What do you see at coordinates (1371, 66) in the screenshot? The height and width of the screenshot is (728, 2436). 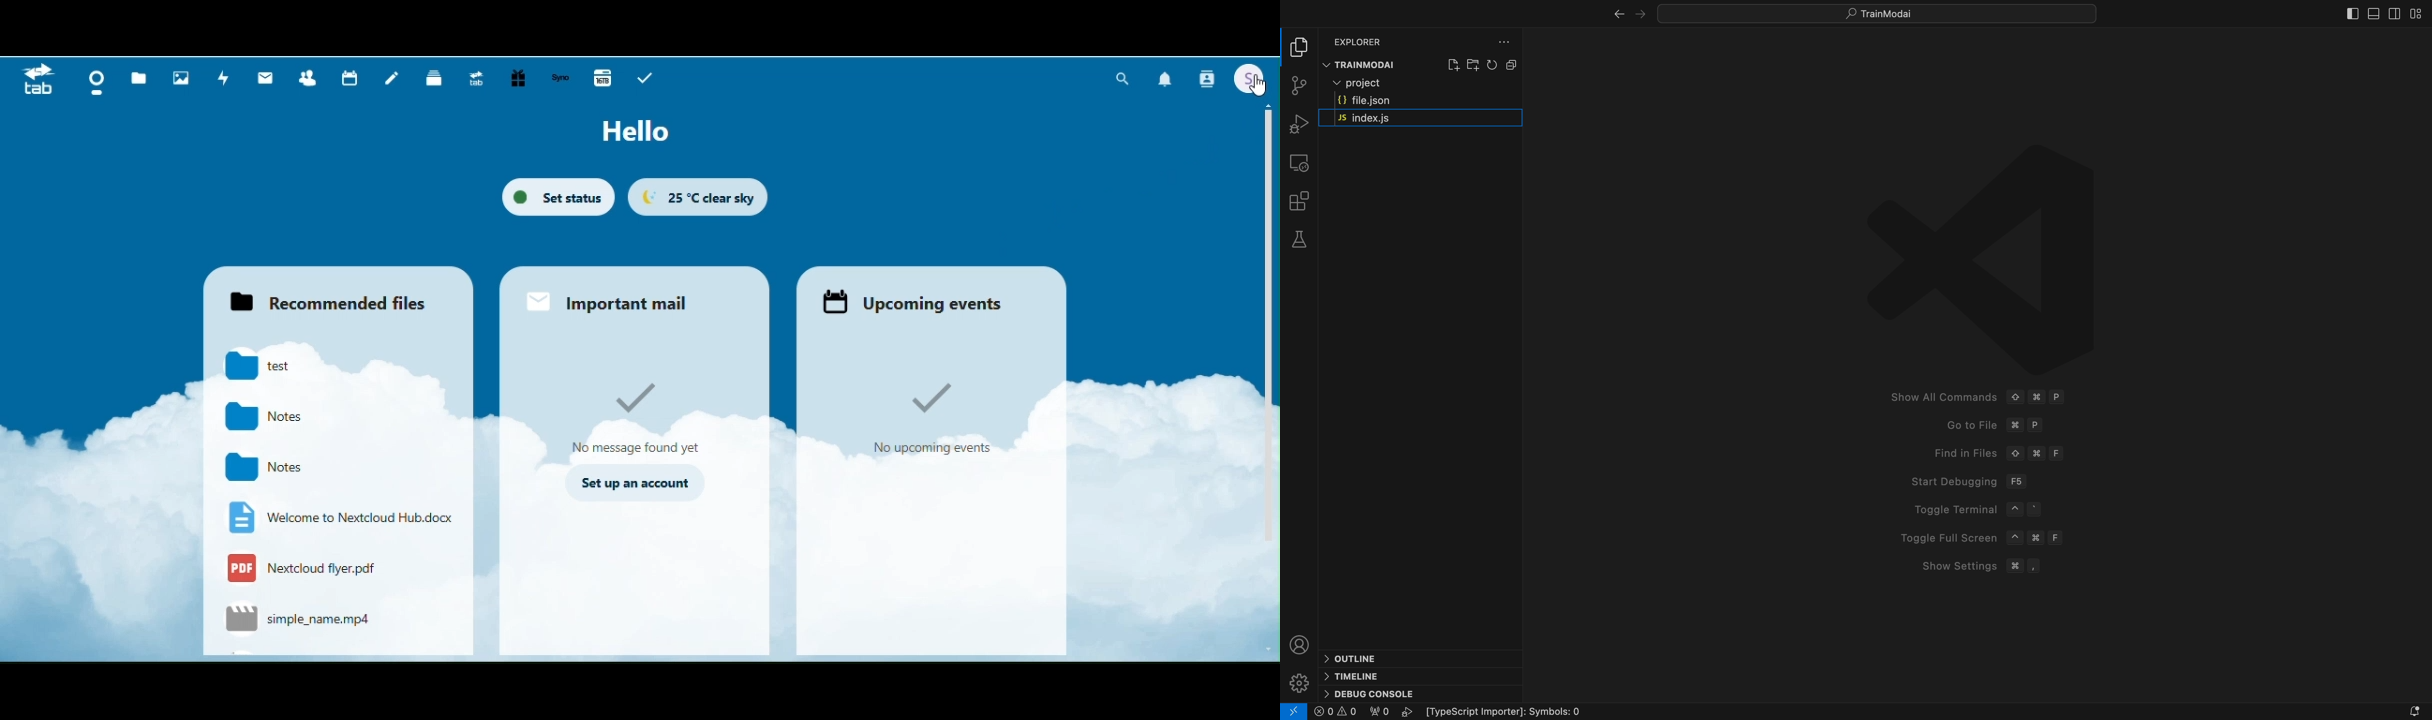 I see `TRAINMODAI` at bounding box center [1371, 66].